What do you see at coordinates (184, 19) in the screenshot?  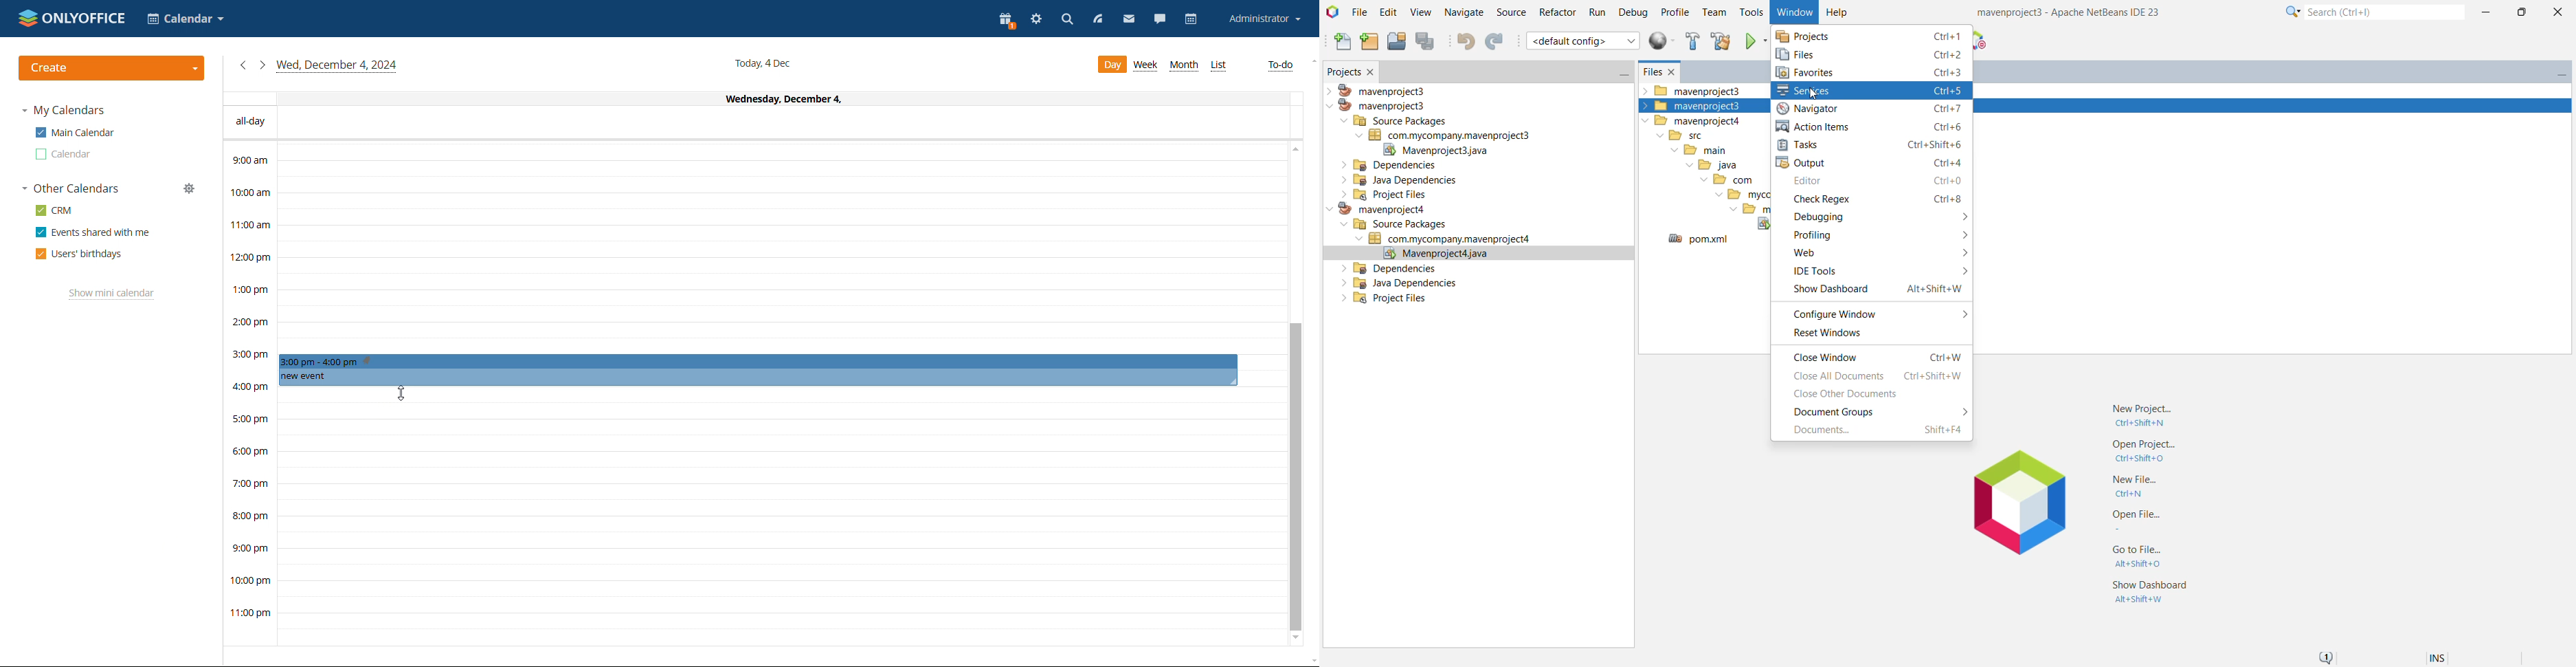 I see `select application` at bounding box center [184, 19].